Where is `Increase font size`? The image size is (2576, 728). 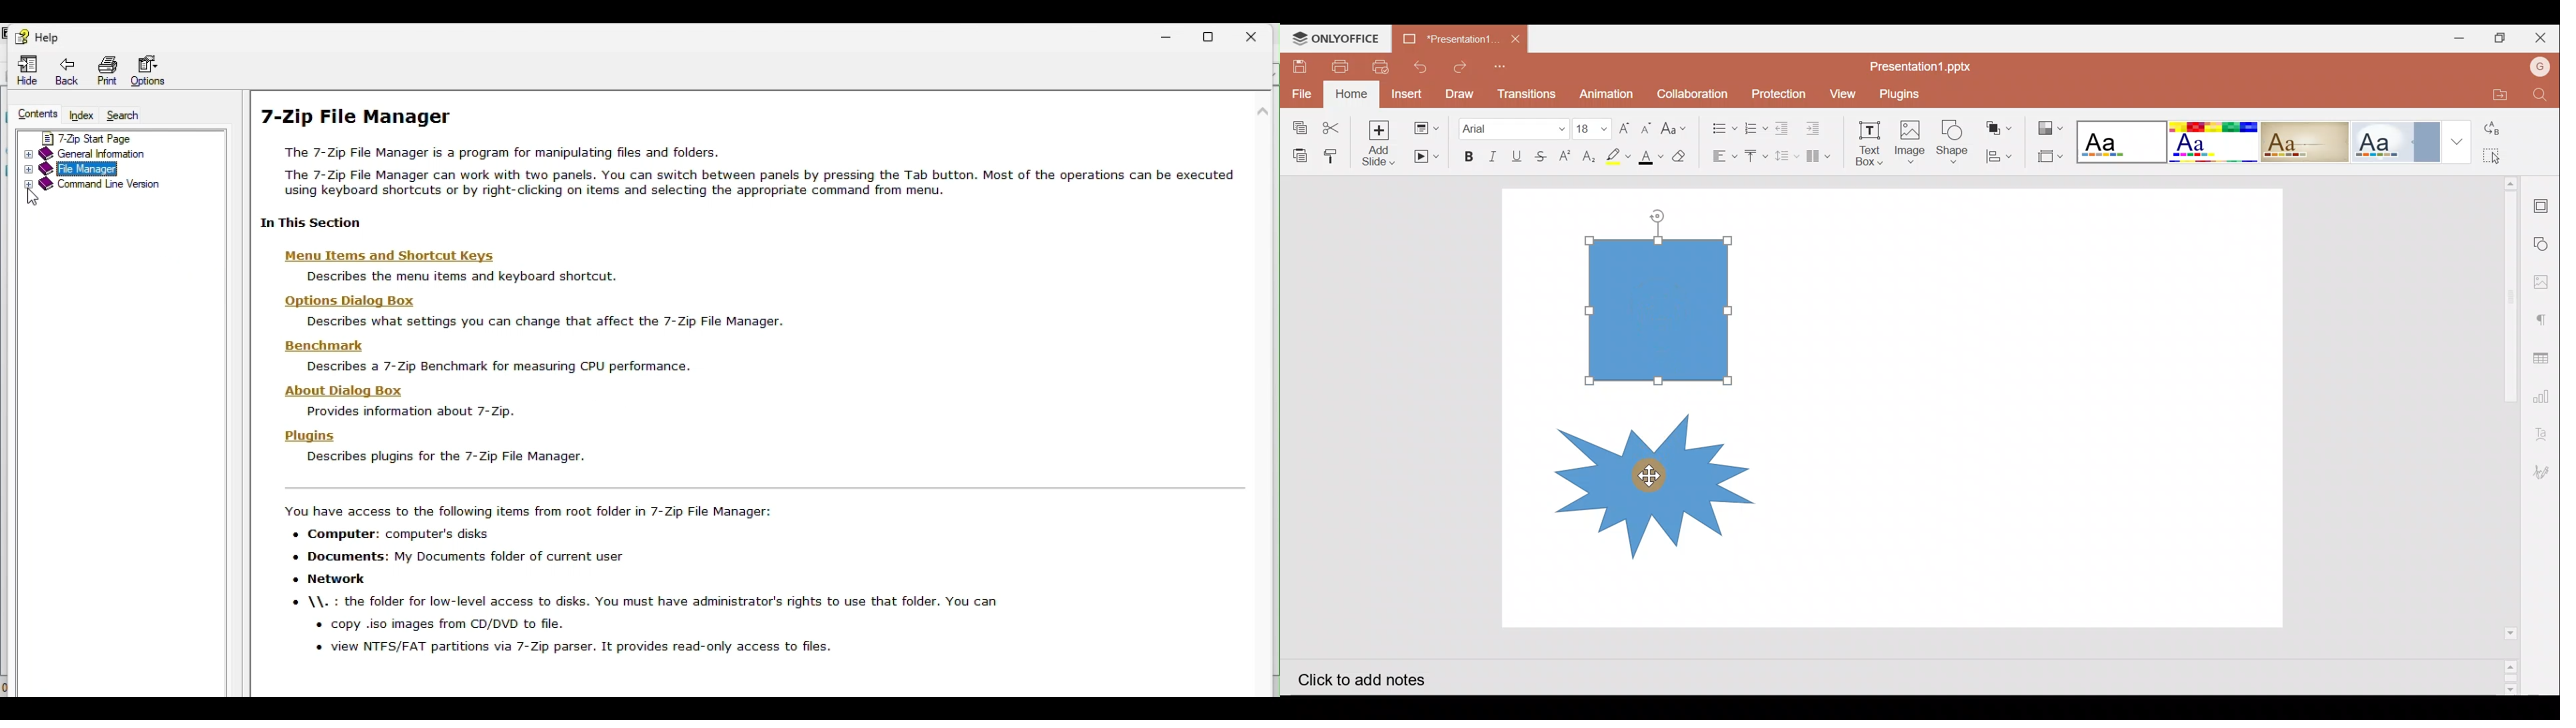
Increase font size is located at coordinates (1623, 124).